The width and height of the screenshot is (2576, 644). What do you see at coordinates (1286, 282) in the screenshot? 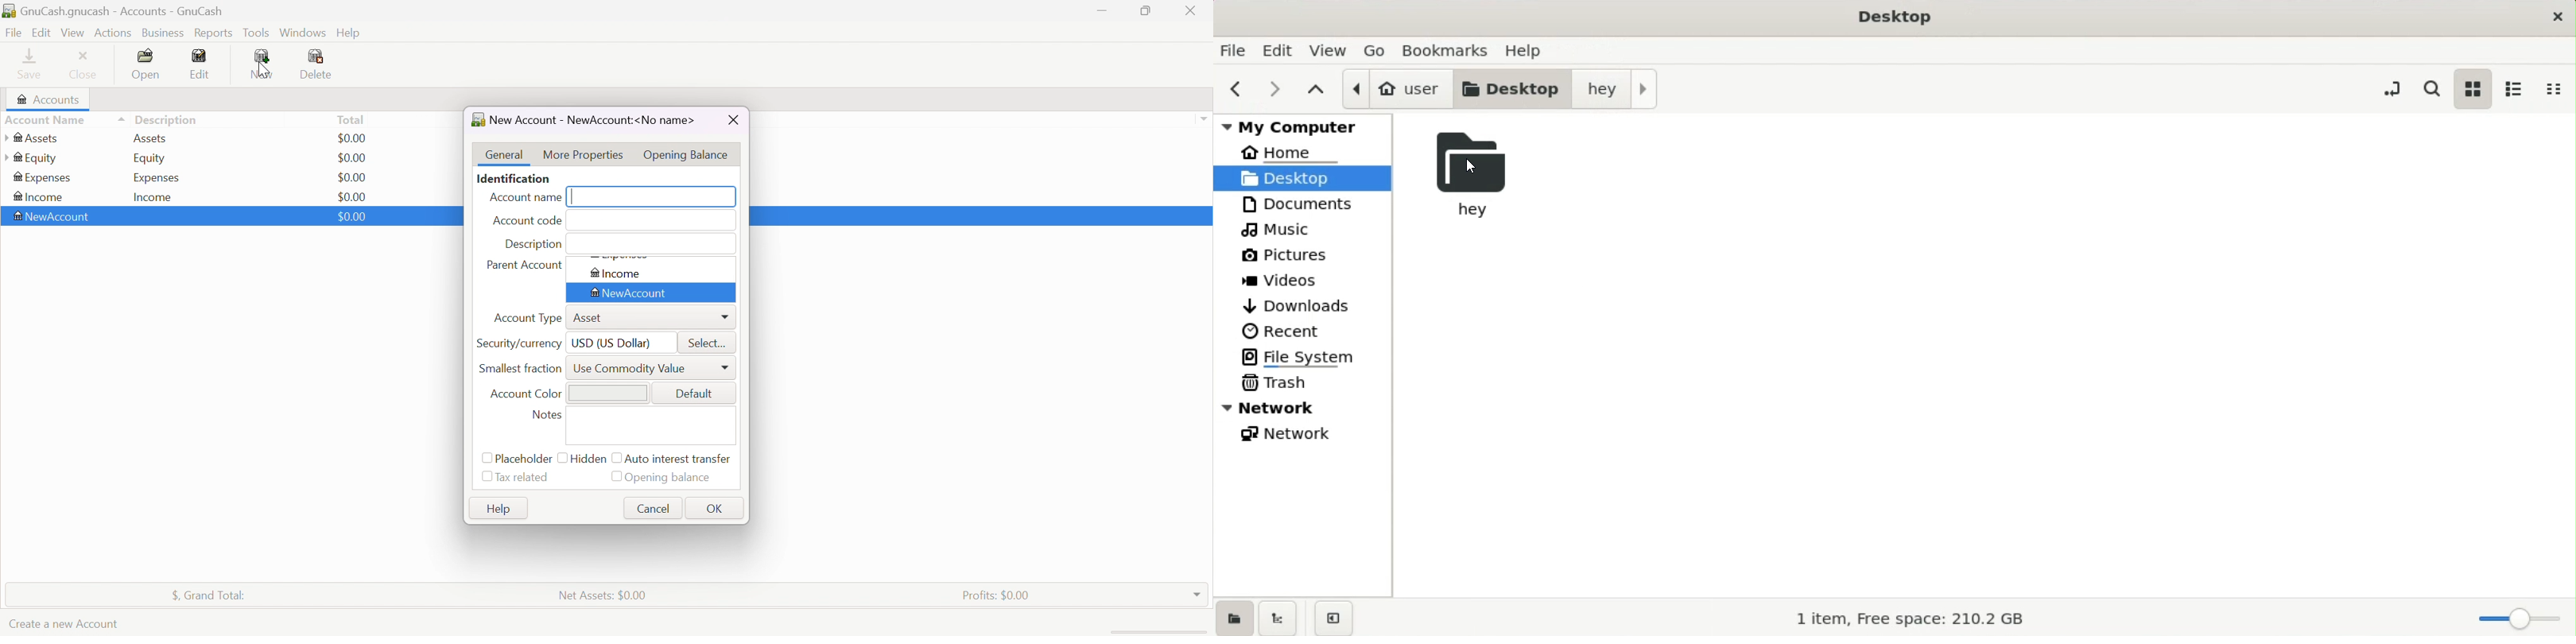
I see `videos` at bounding box center [1286, 282].